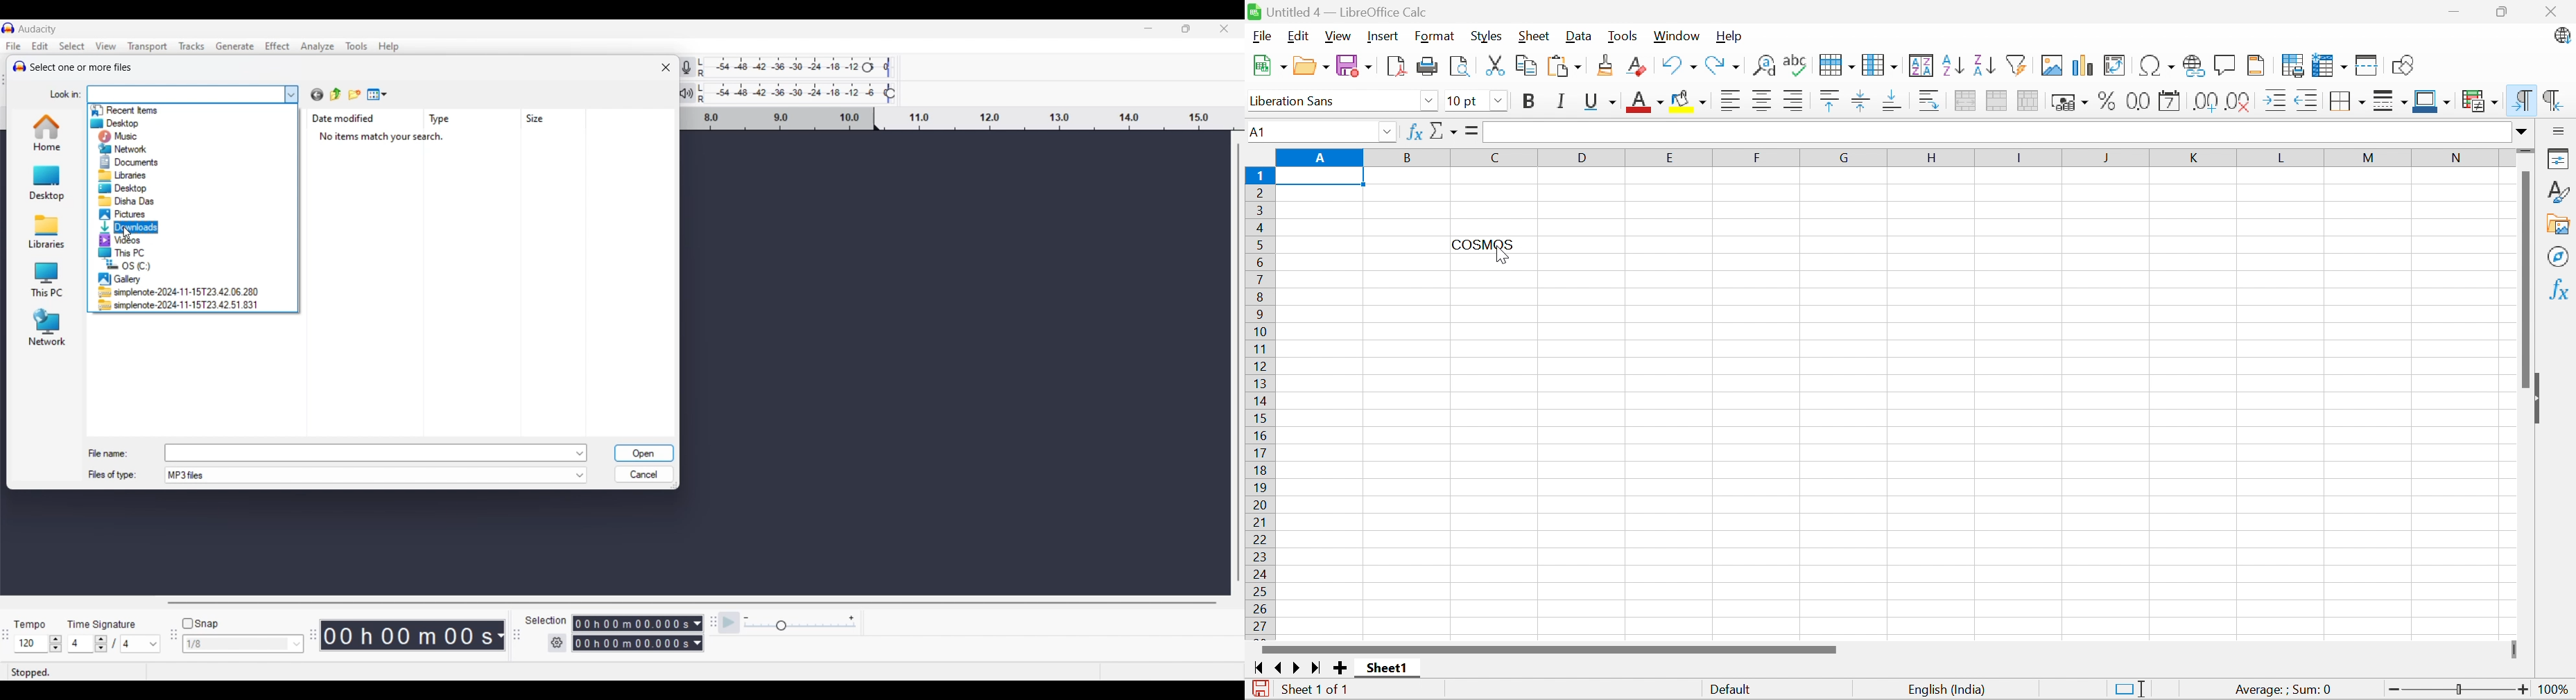 The width and height of the screenshot is (2576, 700). Describe the element at coordinates (1920, 66) in the screenshot. I see `Sort` at that location.